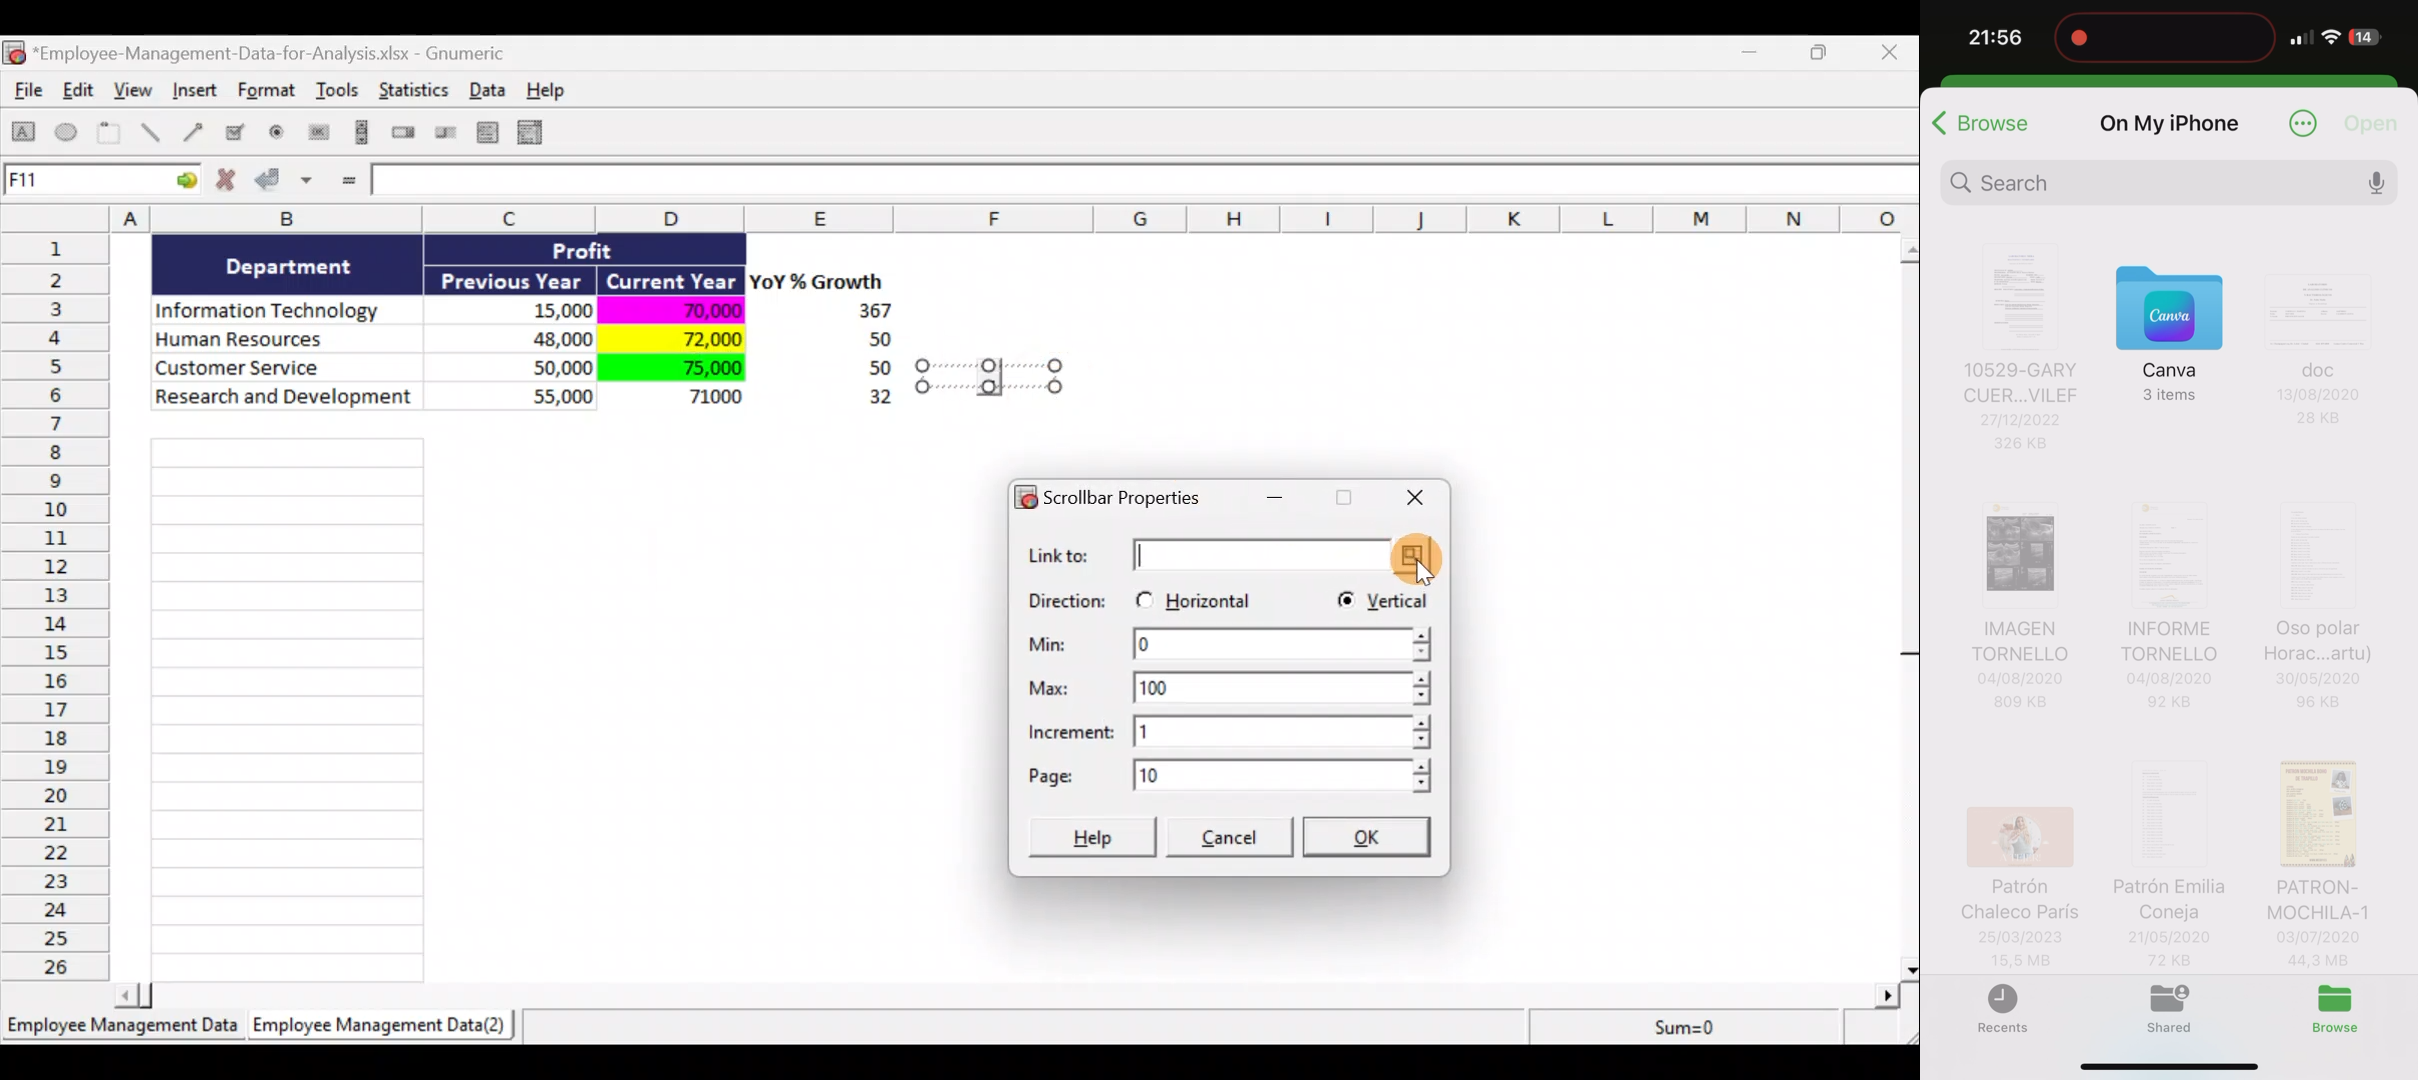  I want to click on Create a scrollbar, so click(359, 136).